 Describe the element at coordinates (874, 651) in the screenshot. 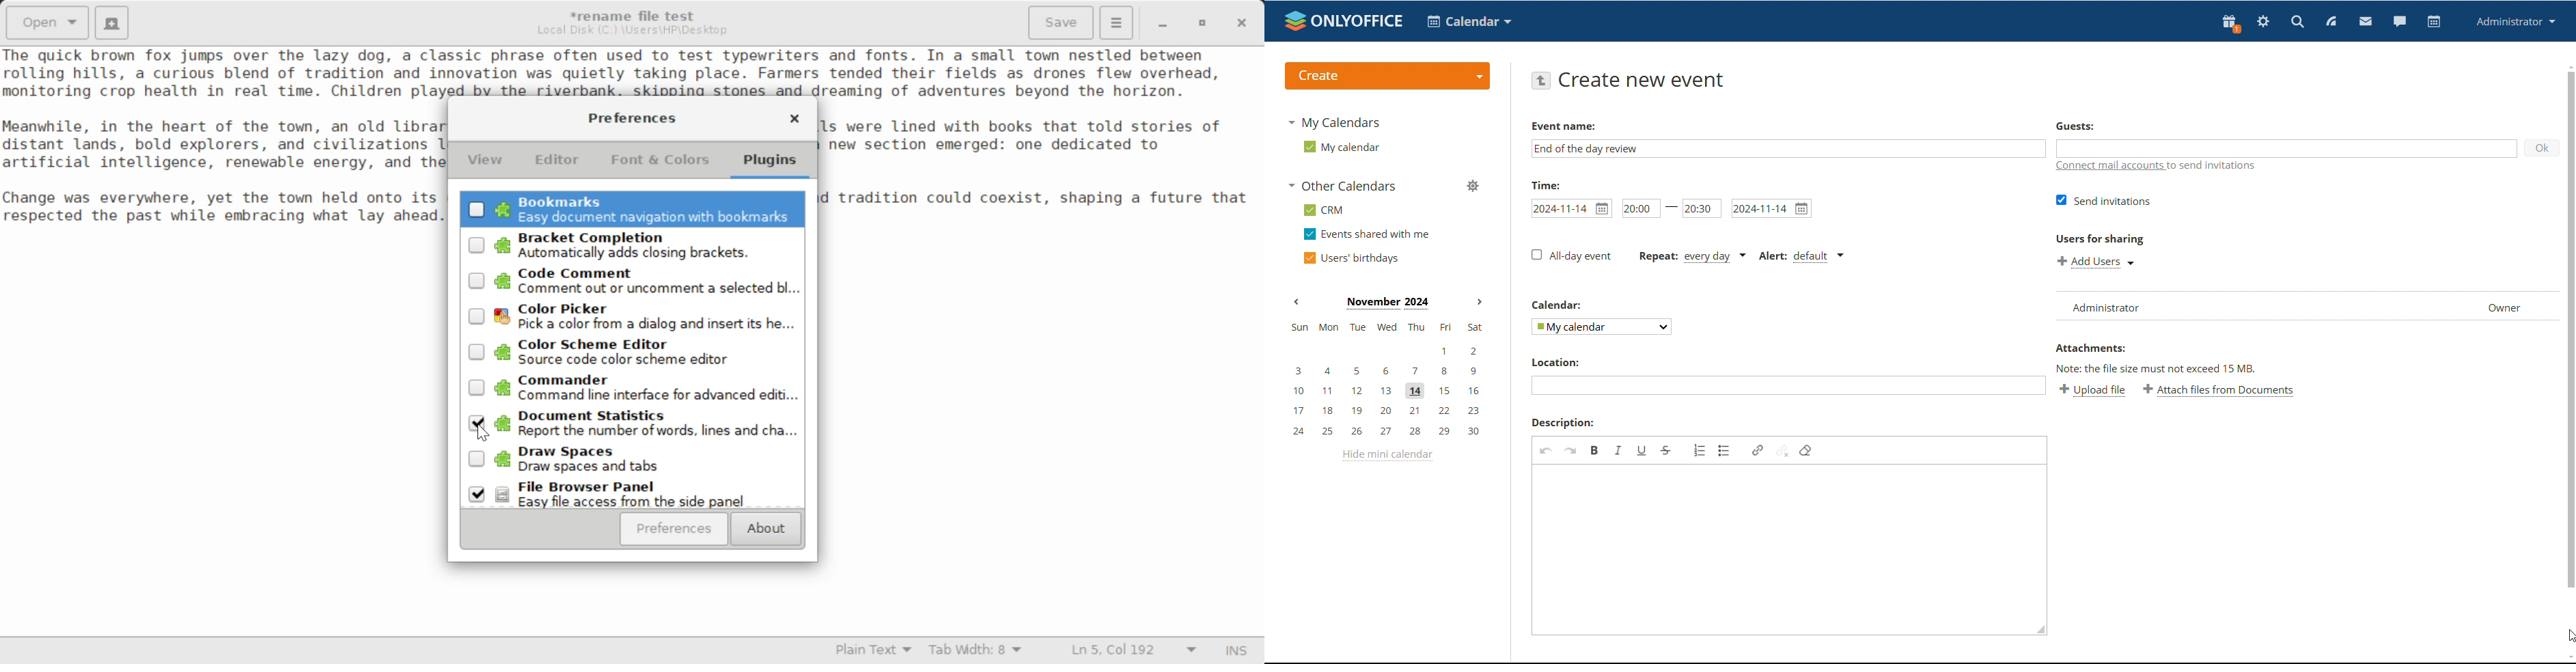

I see `Selected Language` at that location.